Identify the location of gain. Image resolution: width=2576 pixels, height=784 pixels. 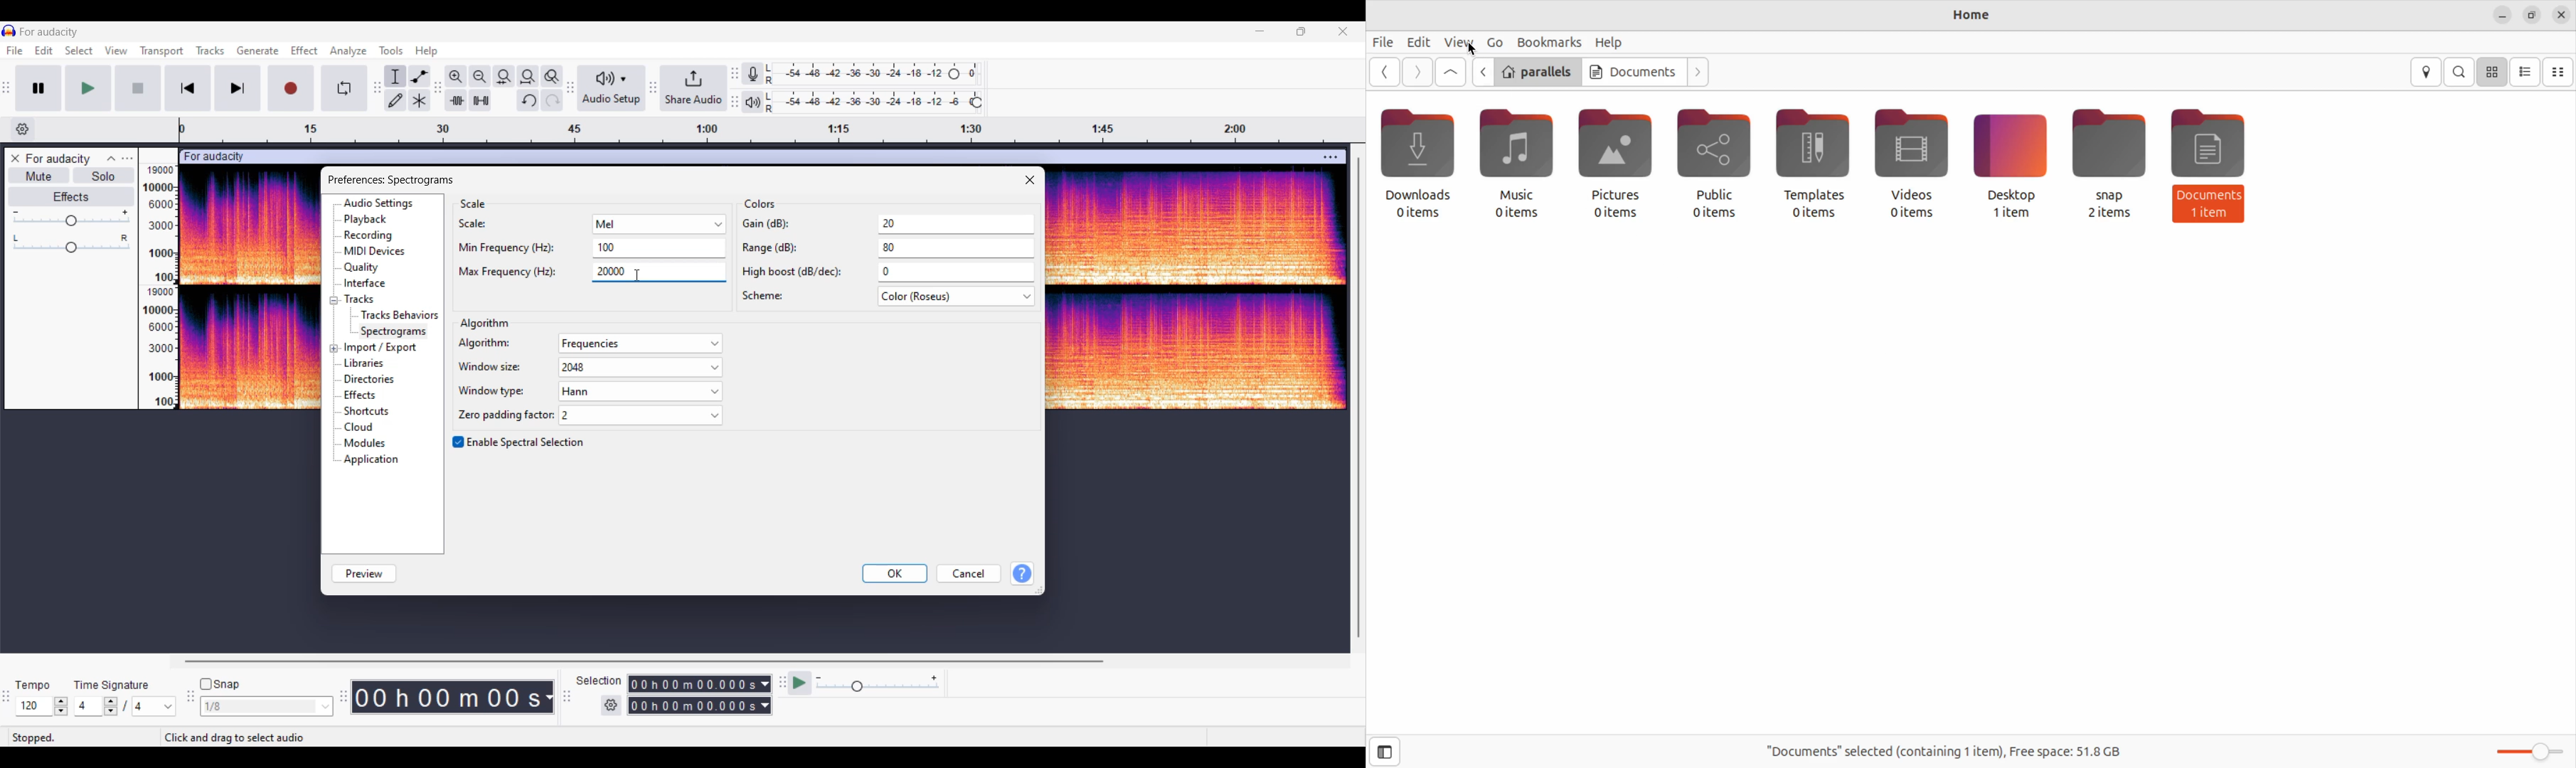
(888, 225).